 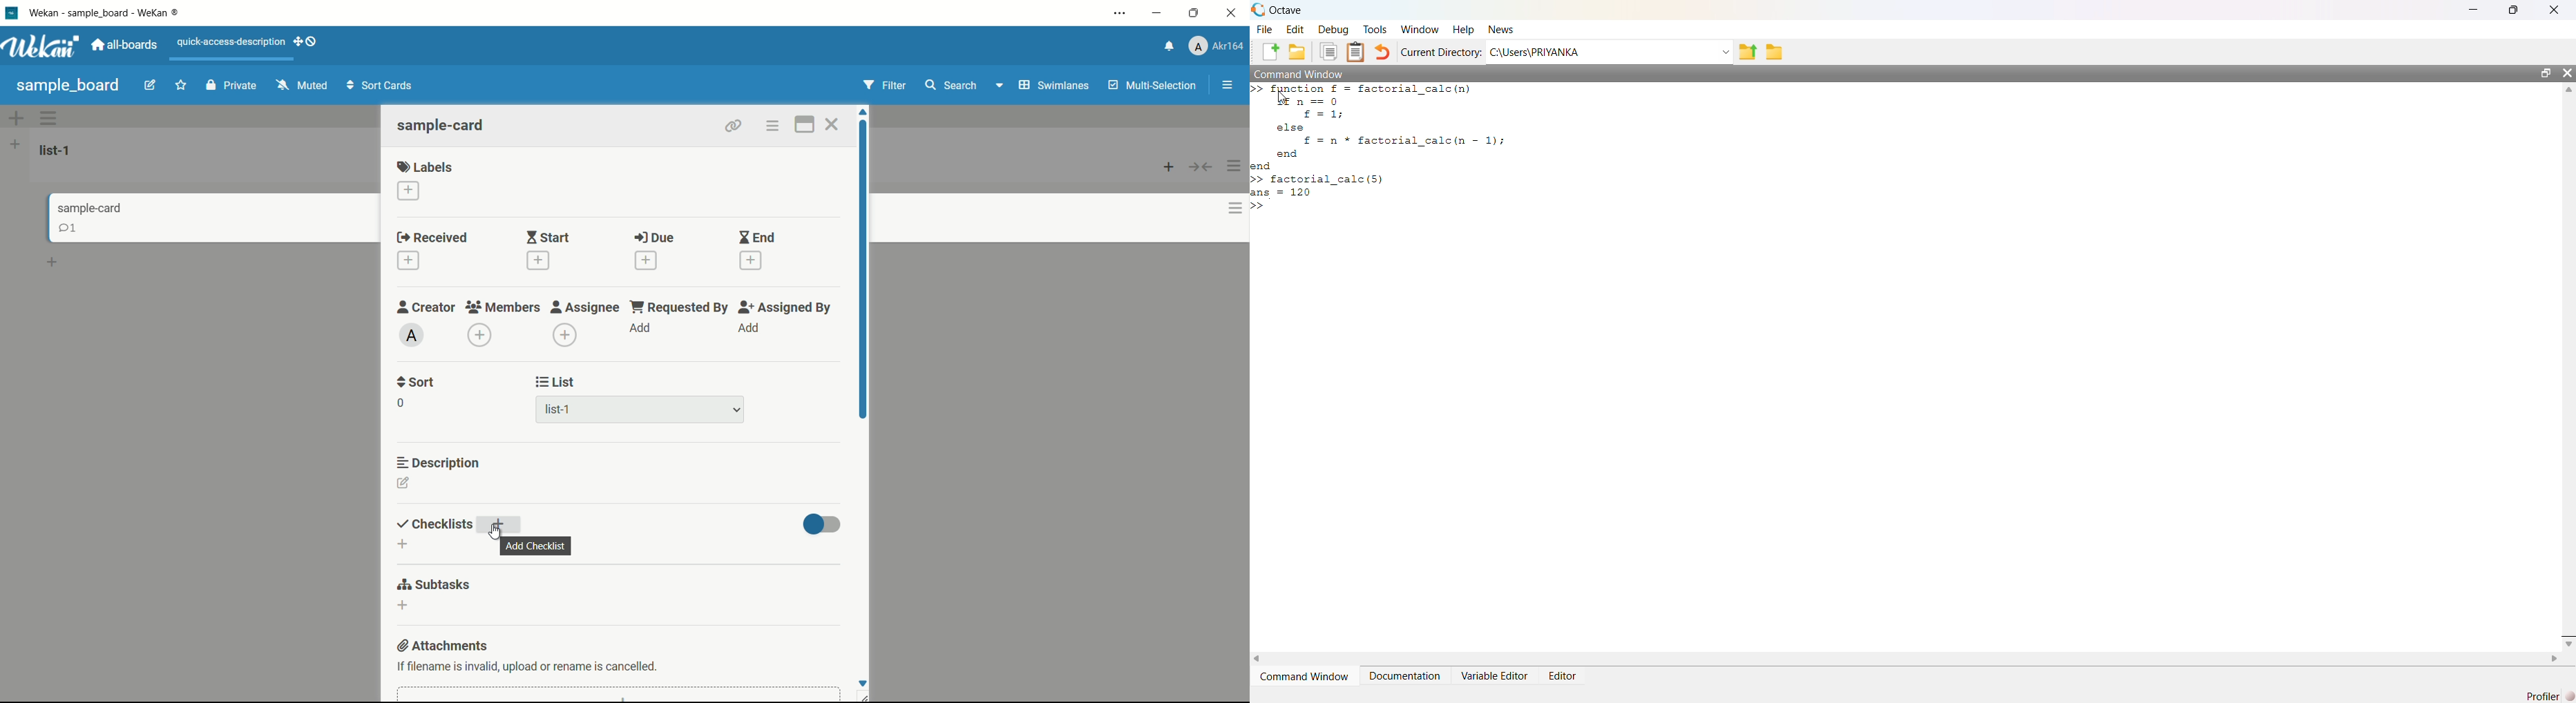 What do you see at coordinates (1197, 14) in the screenshot?
I see `maximize` at bounding box center [1197, 14].